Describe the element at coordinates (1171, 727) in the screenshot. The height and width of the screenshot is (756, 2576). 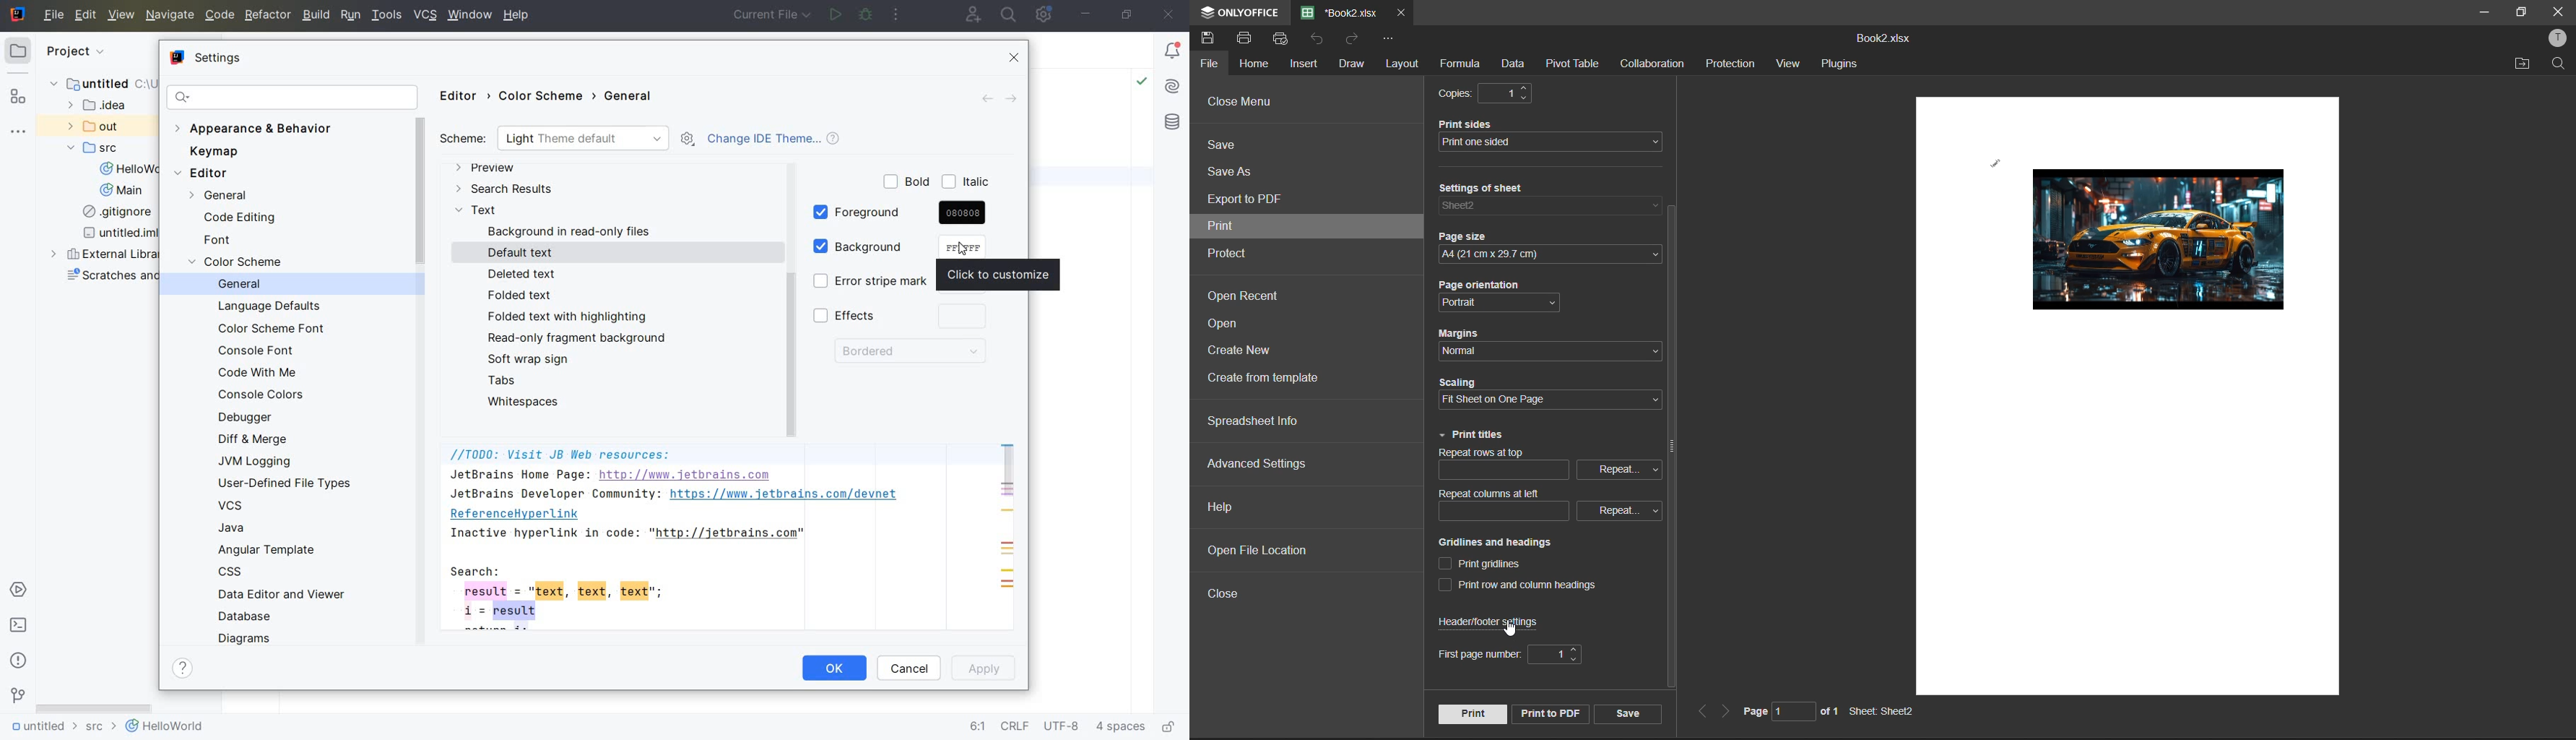
I see `make file ready only` at that location.